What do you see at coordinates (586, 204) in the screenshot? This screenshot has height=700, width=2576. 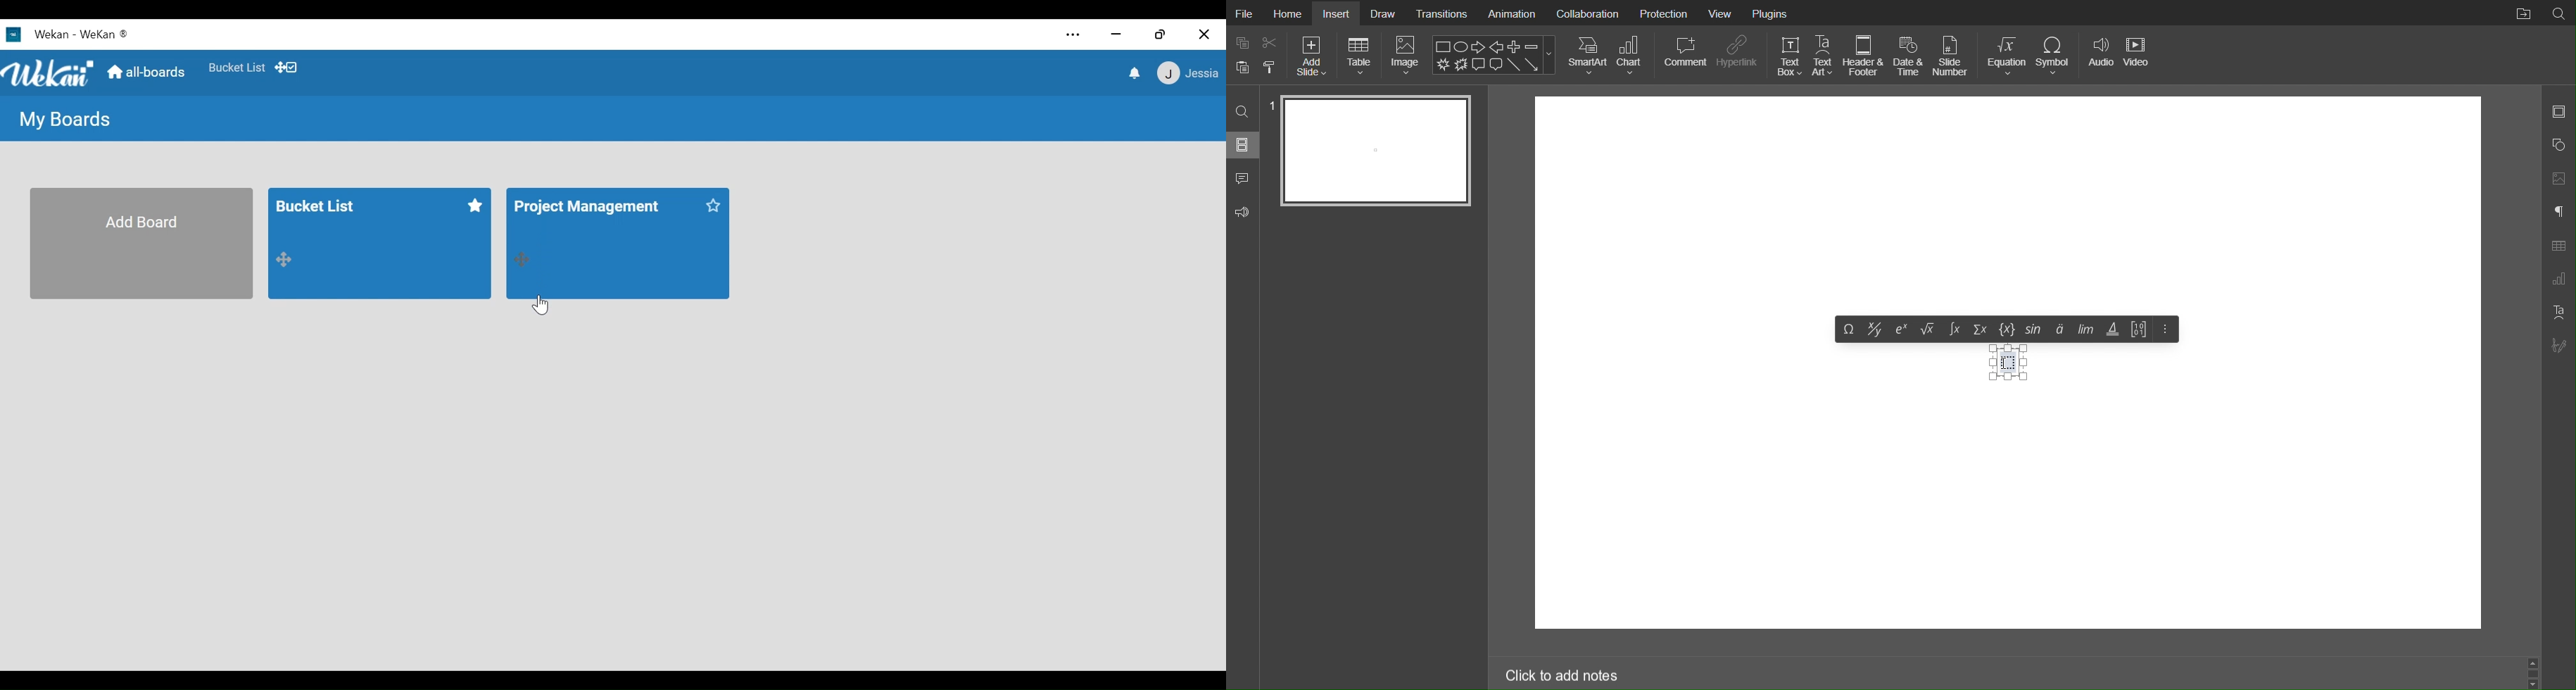 I see `Project Management` at bounding box center [586, 204].